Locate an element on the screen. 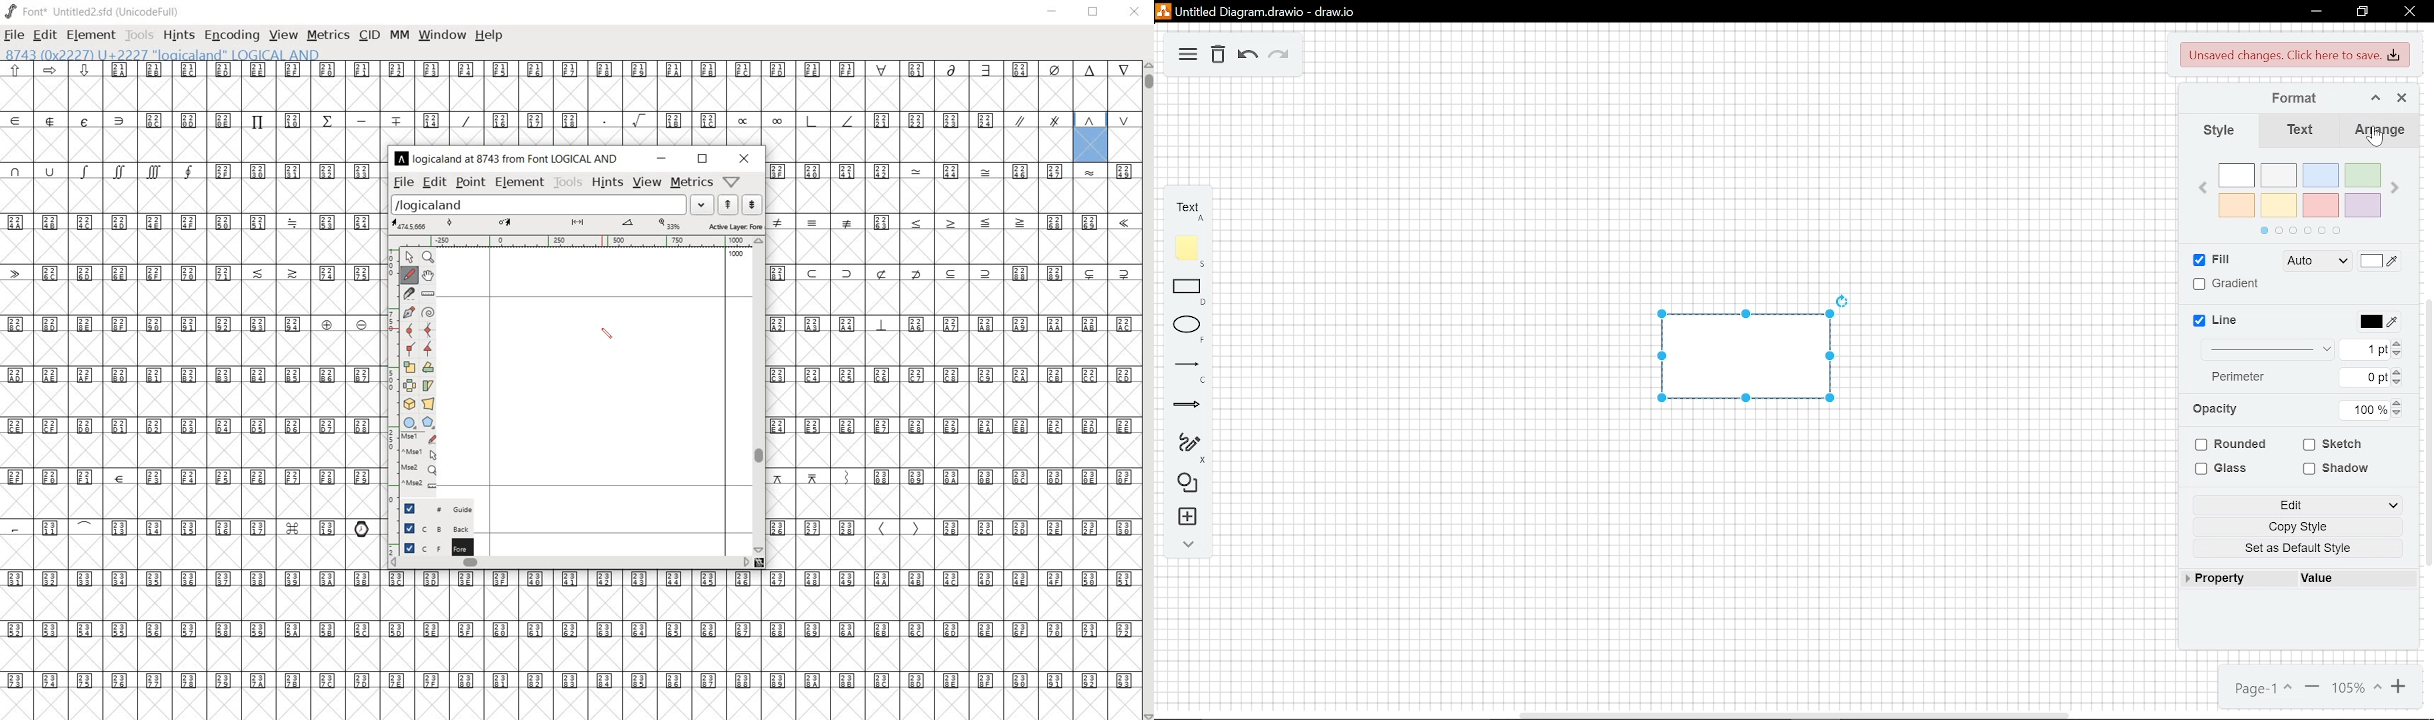 Image resolution: width=2436 pixels, height=728 pixels. scroll by hand is located at coordinates (429, 274).